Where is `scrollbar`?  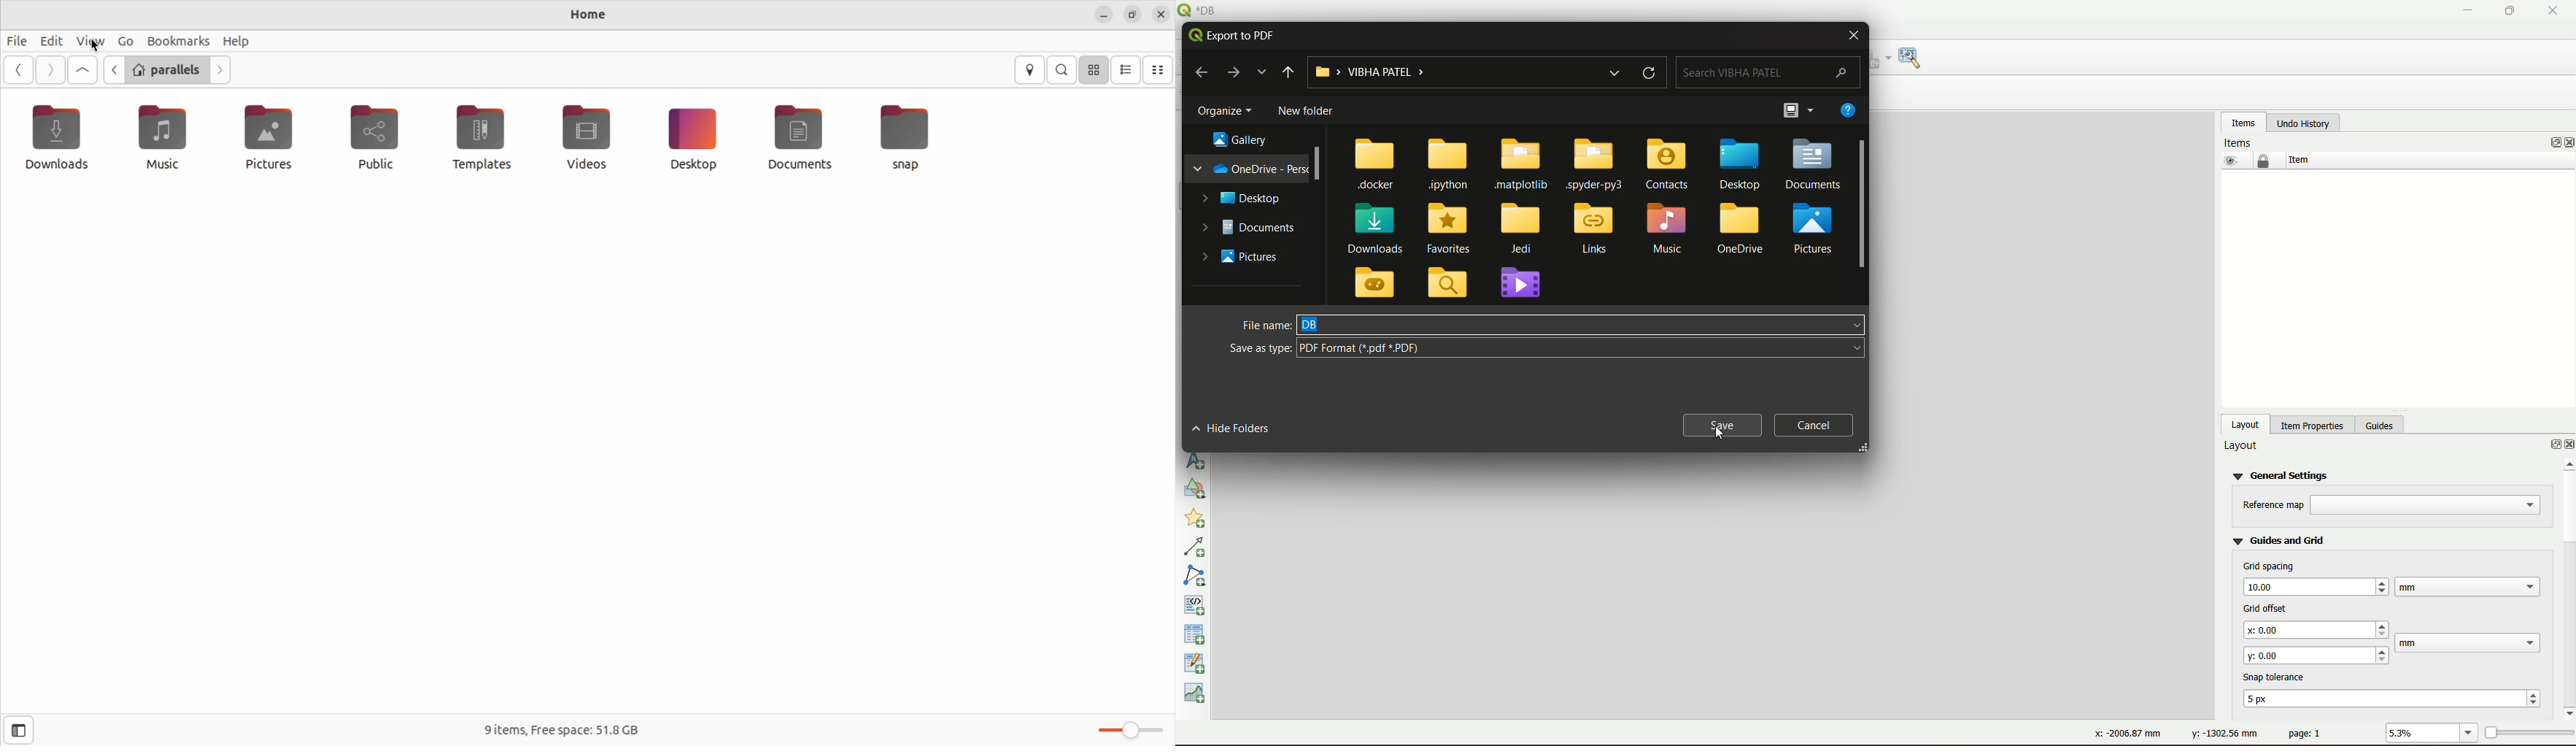 scrollbar is located at coordinates (2566, 587).